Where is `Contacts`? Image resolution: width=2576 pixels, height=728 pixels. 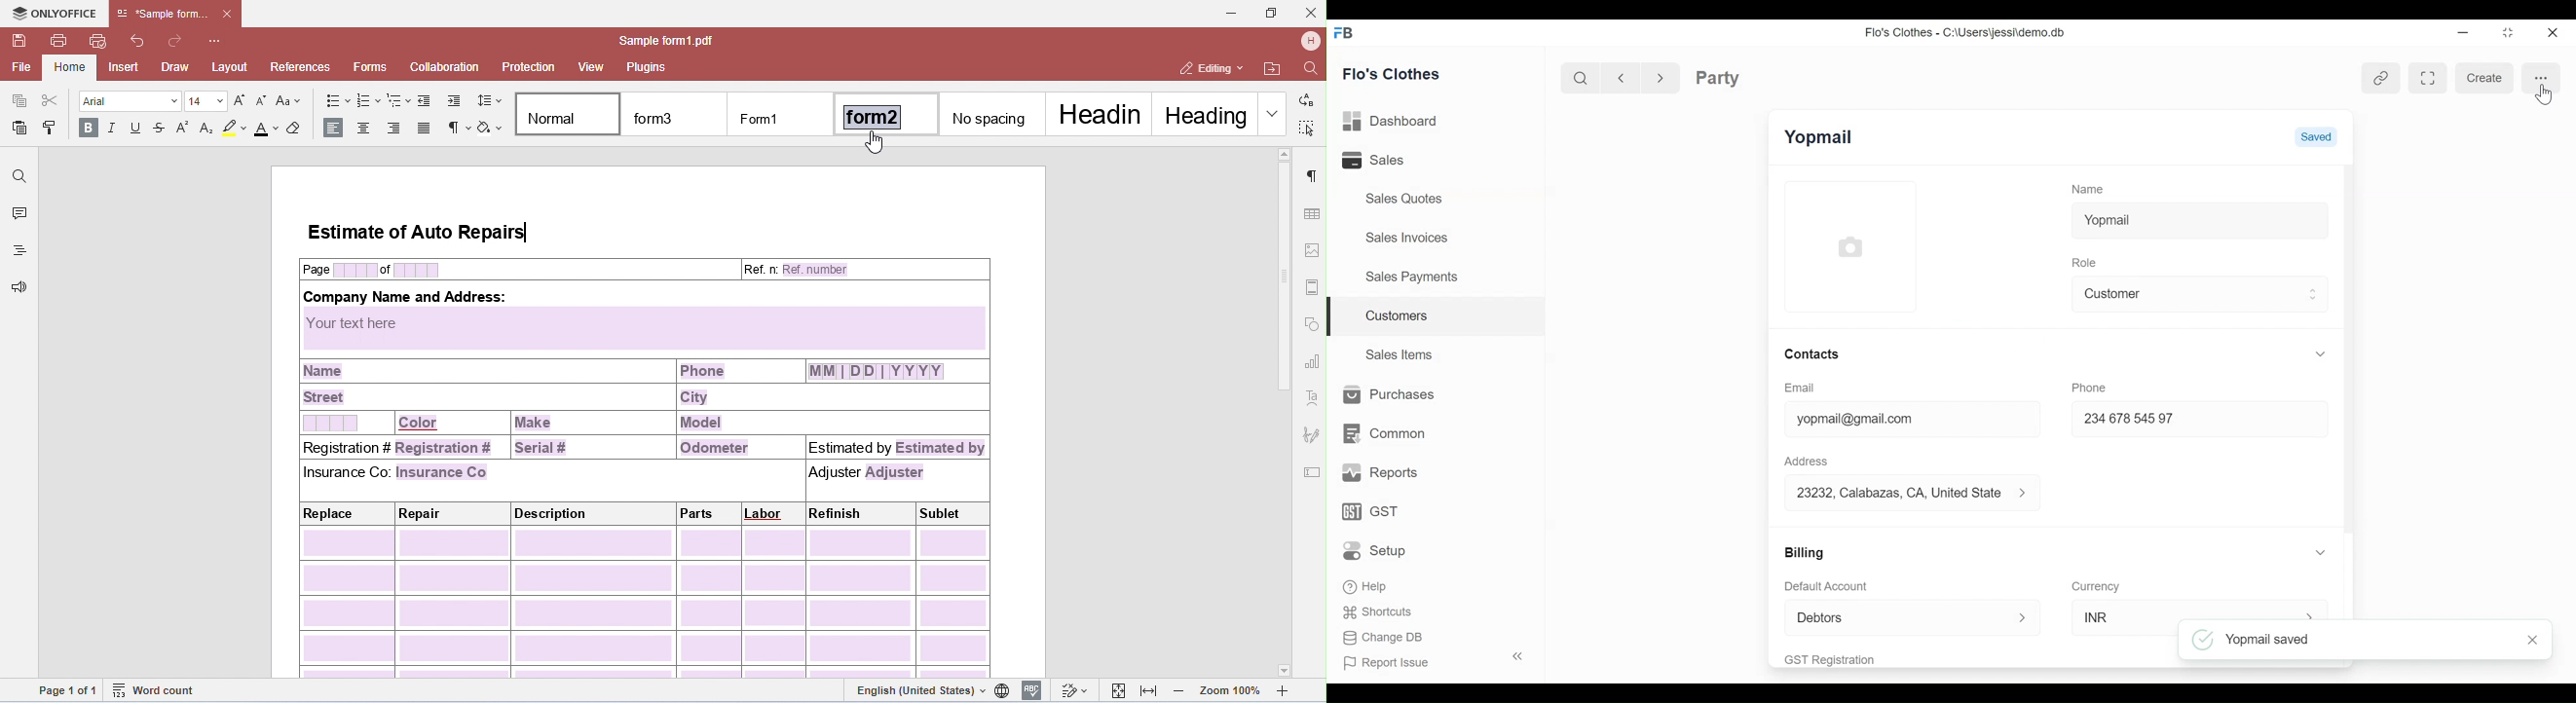
Contacts is located at coordinates (1817, 355).